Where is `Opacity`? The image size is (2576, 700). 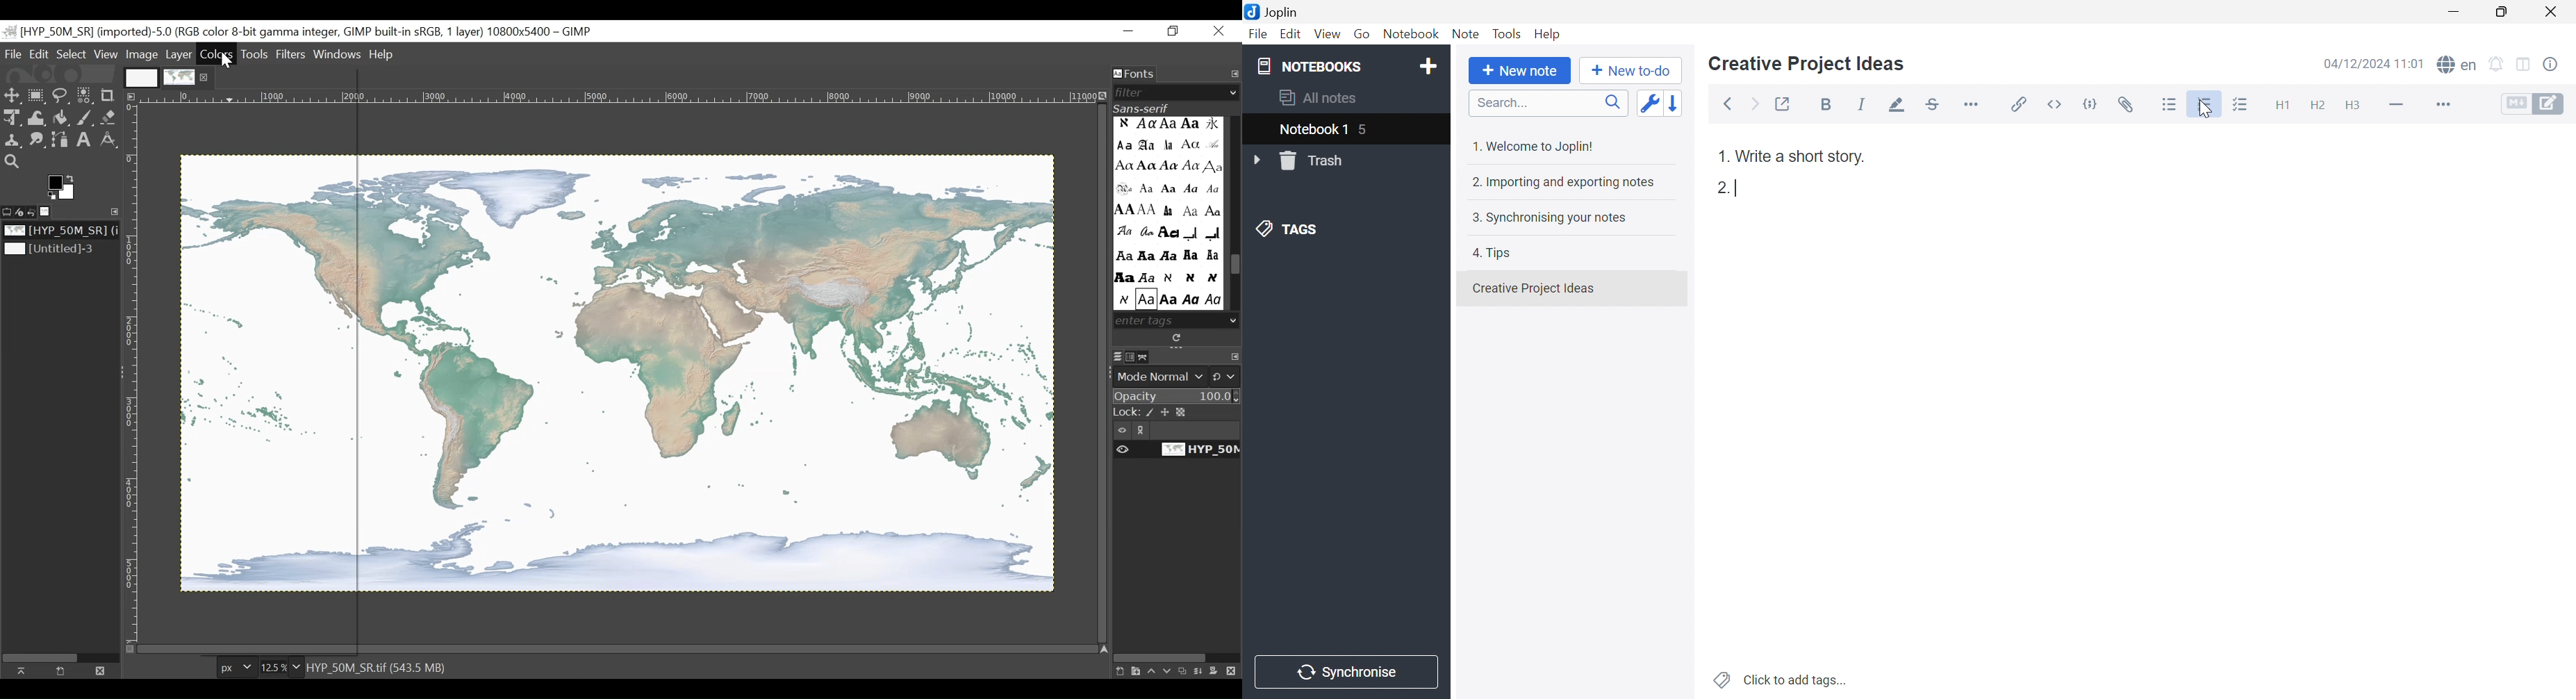
Opacity is located at coordinates (1177, 397).